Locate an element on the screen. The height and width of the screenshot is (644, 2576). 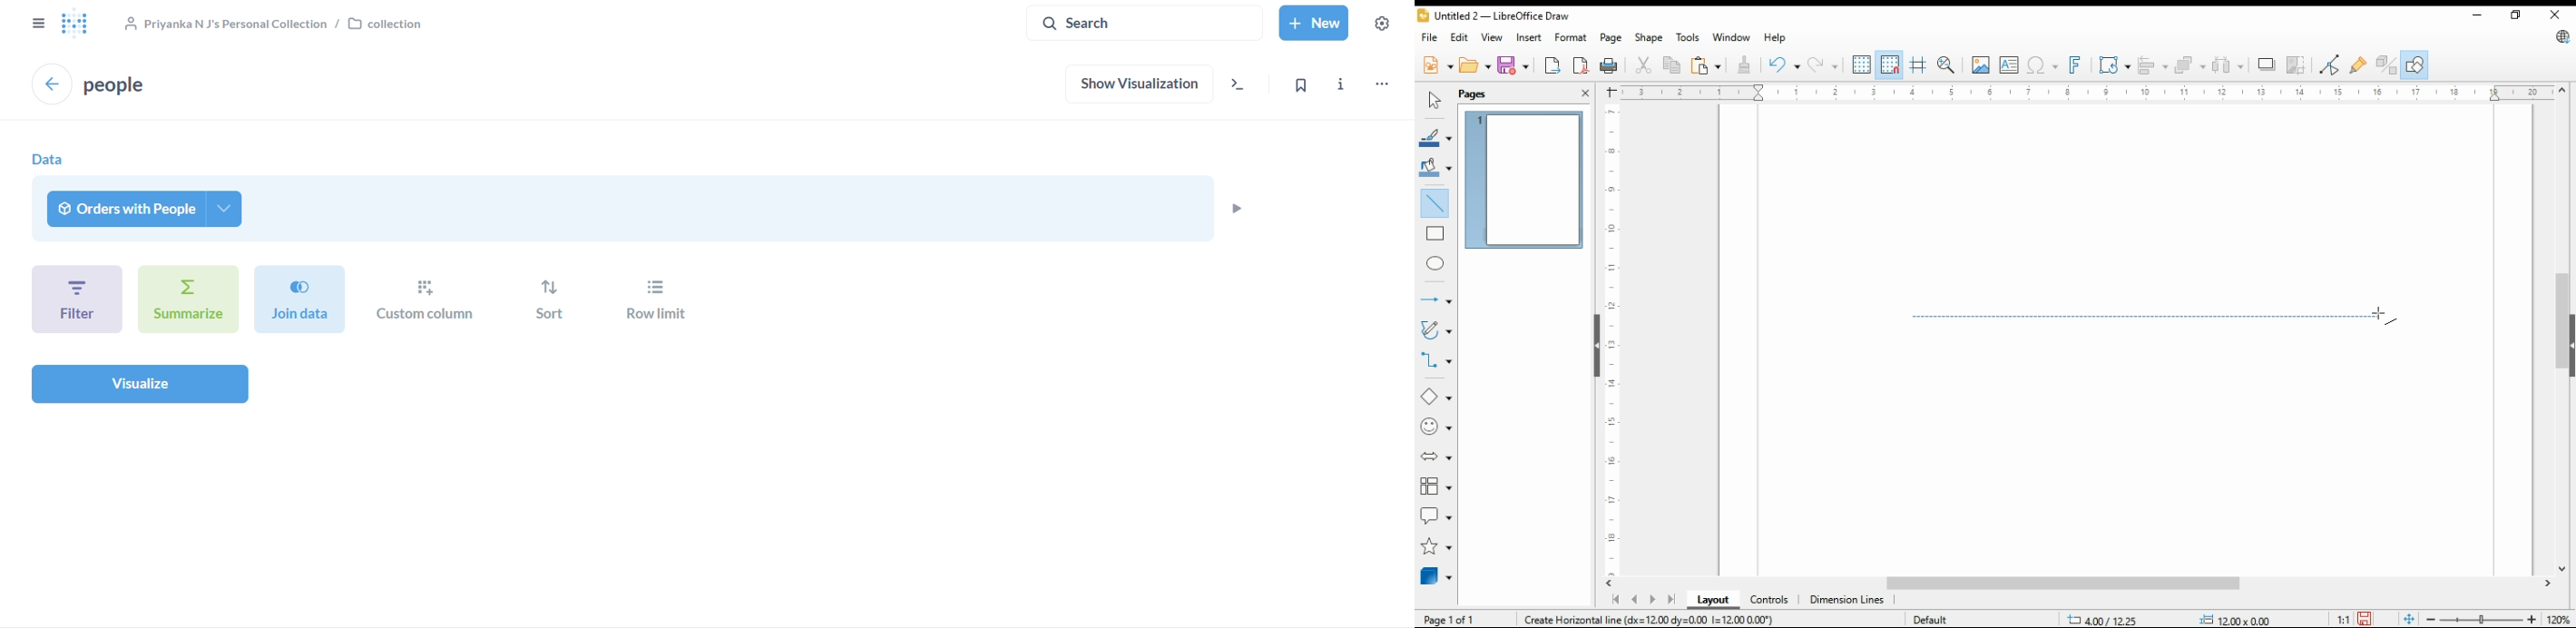
connectors is located at coordinates (1436, 358).